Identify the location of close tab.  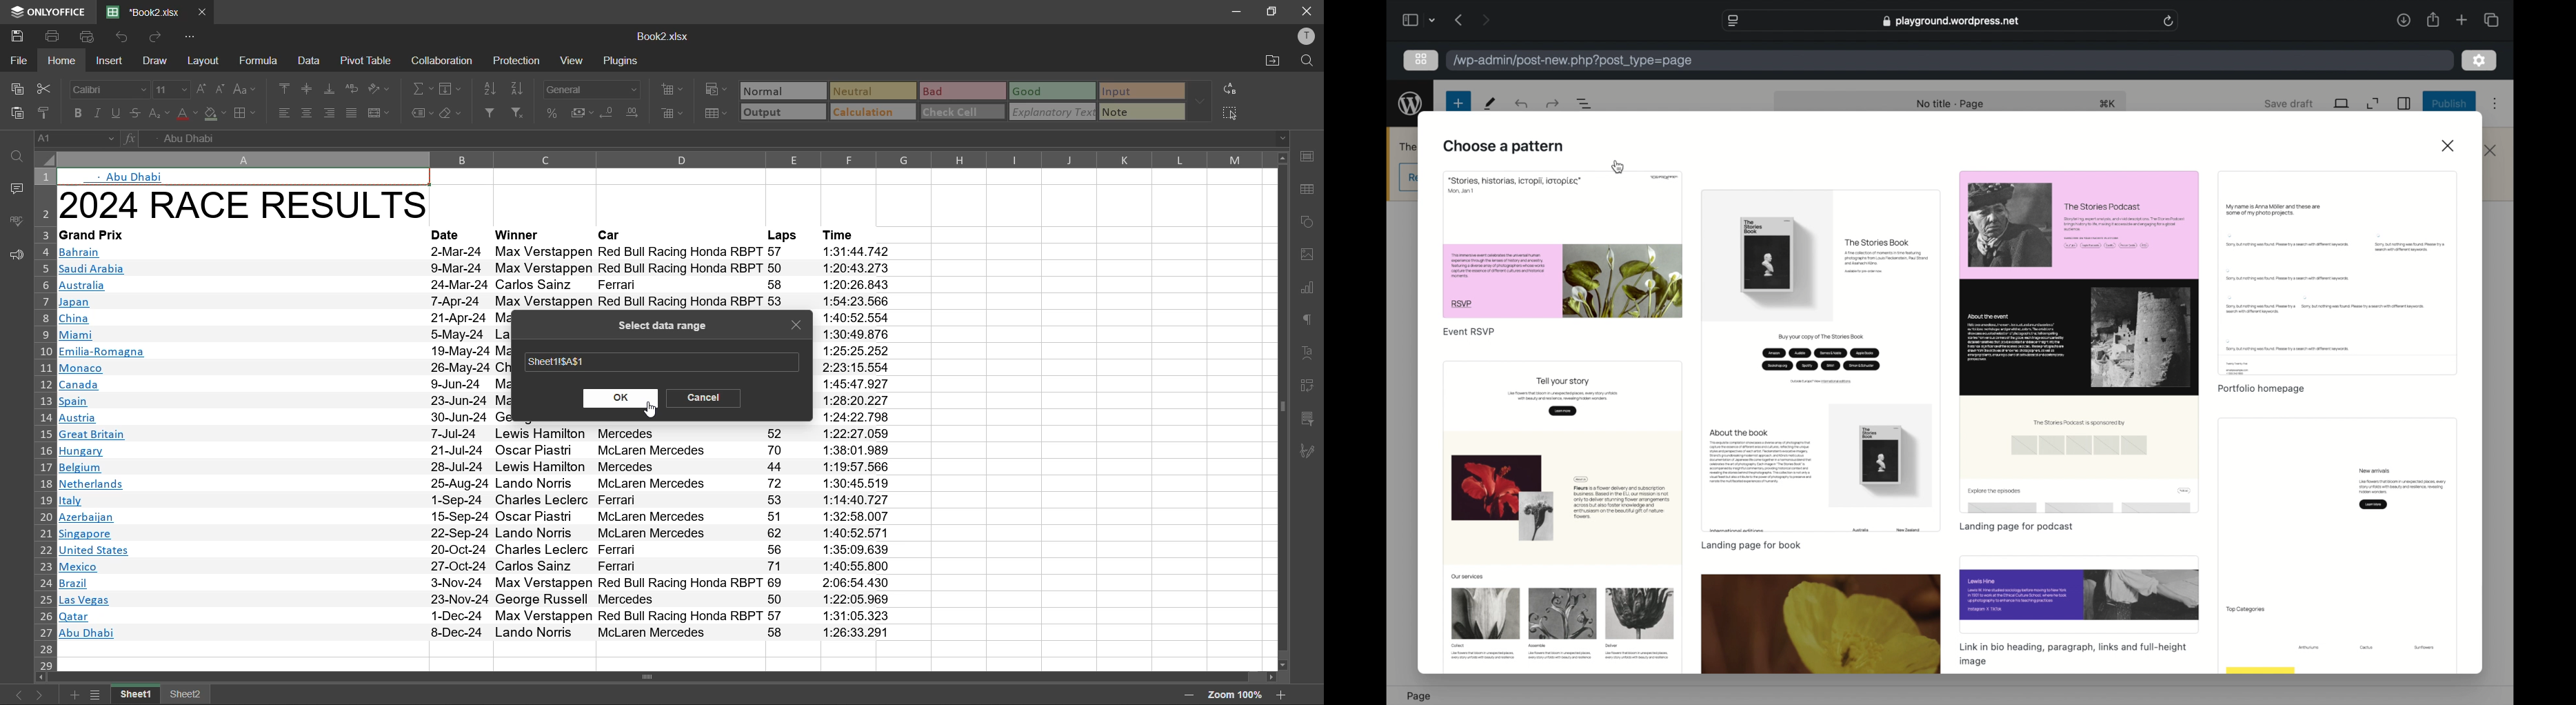
(799, 324).